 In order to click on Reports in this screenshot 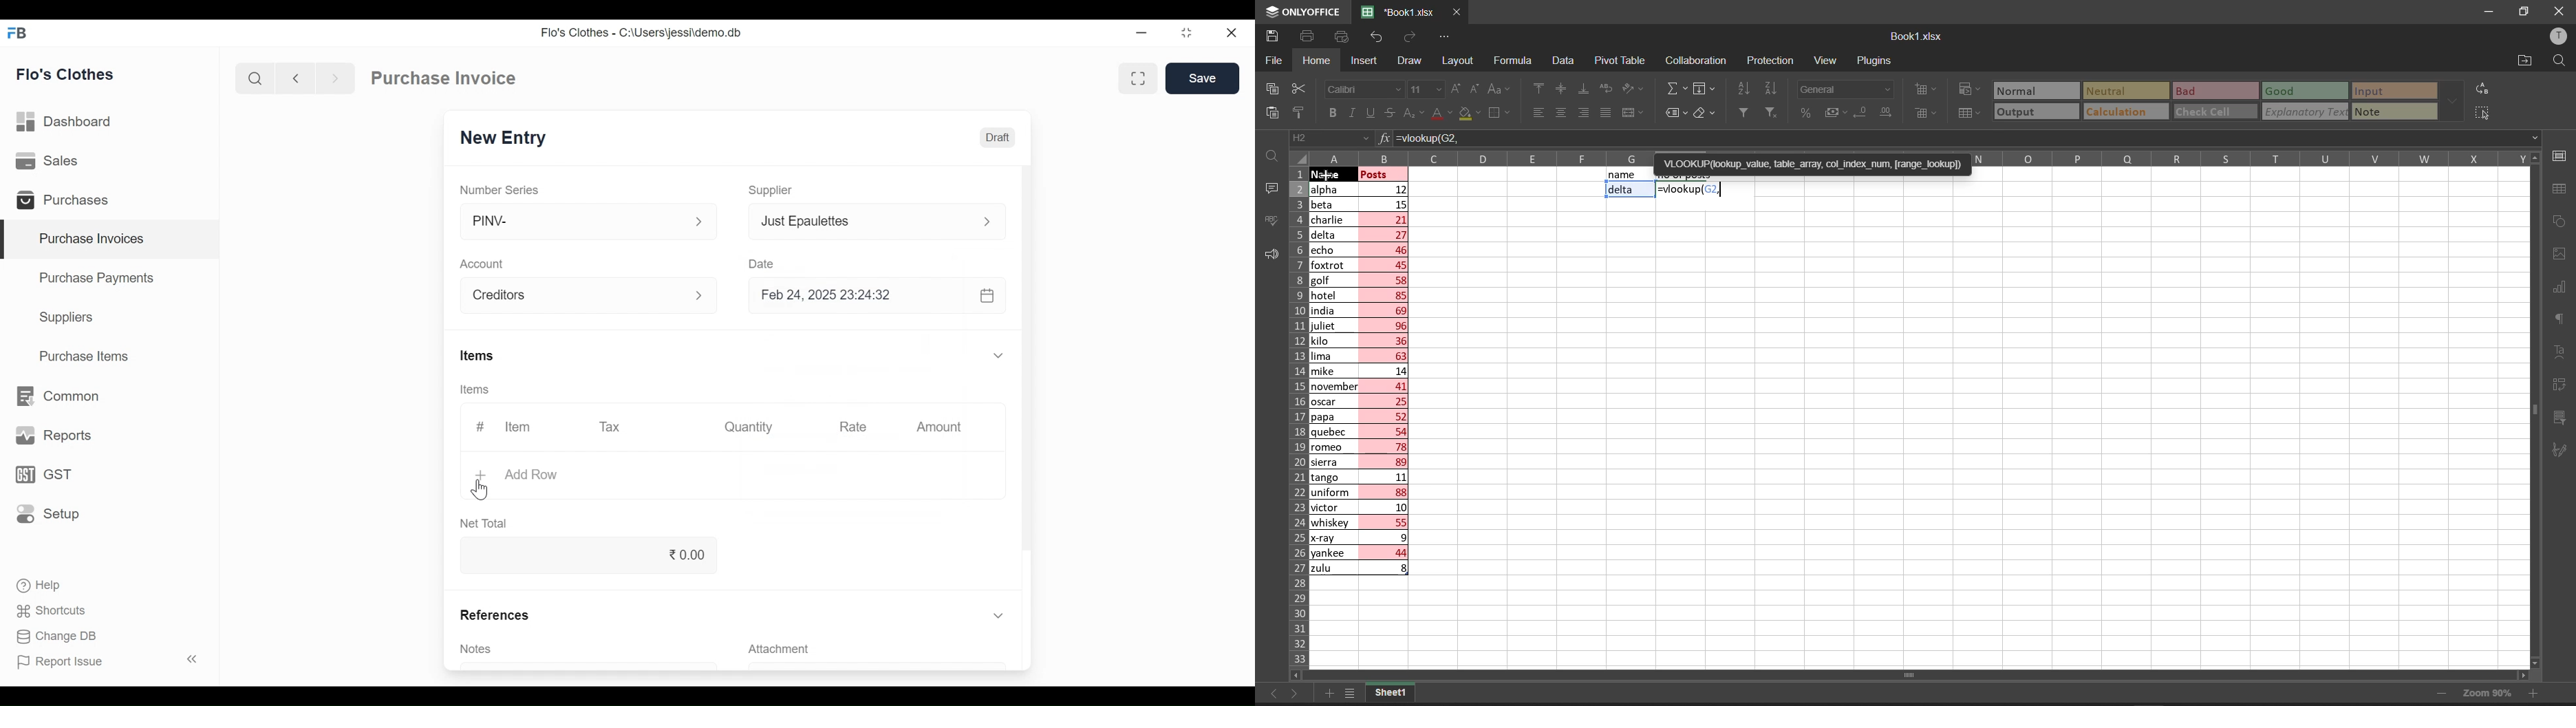, I will do `click(51, 434)`.